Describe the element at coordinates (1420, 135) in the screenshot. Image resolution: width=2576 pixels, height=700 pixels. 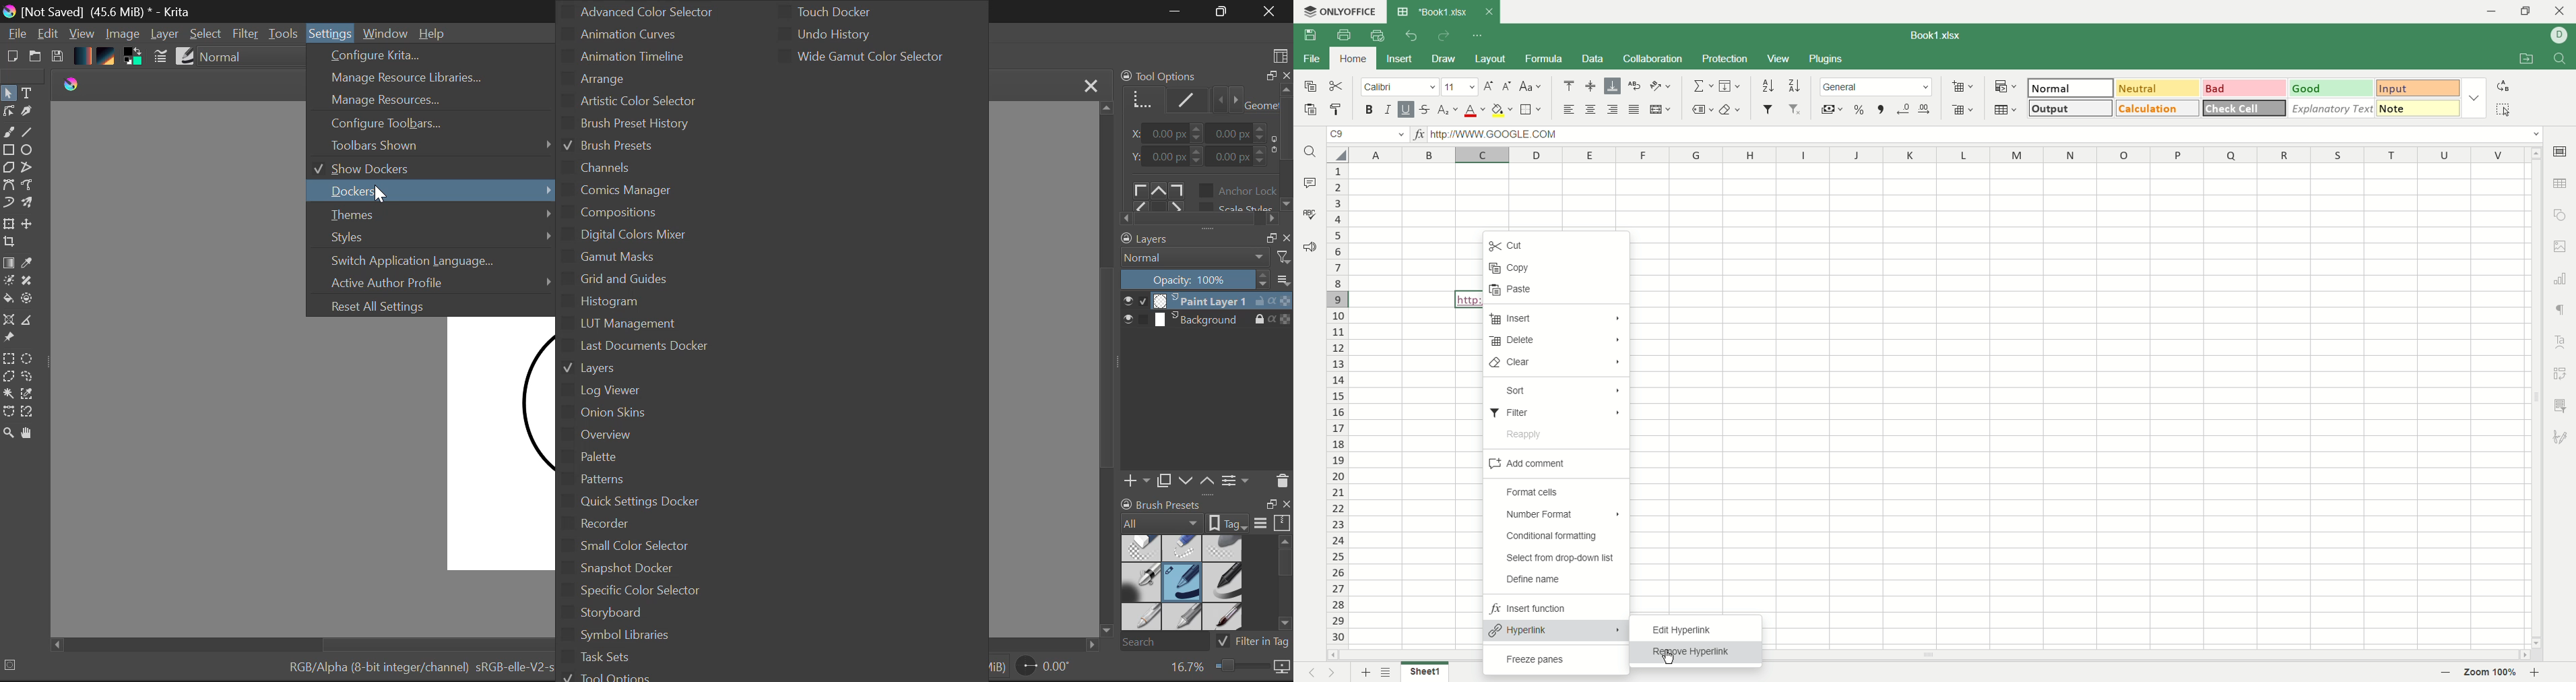
I see `insert function` at that location.